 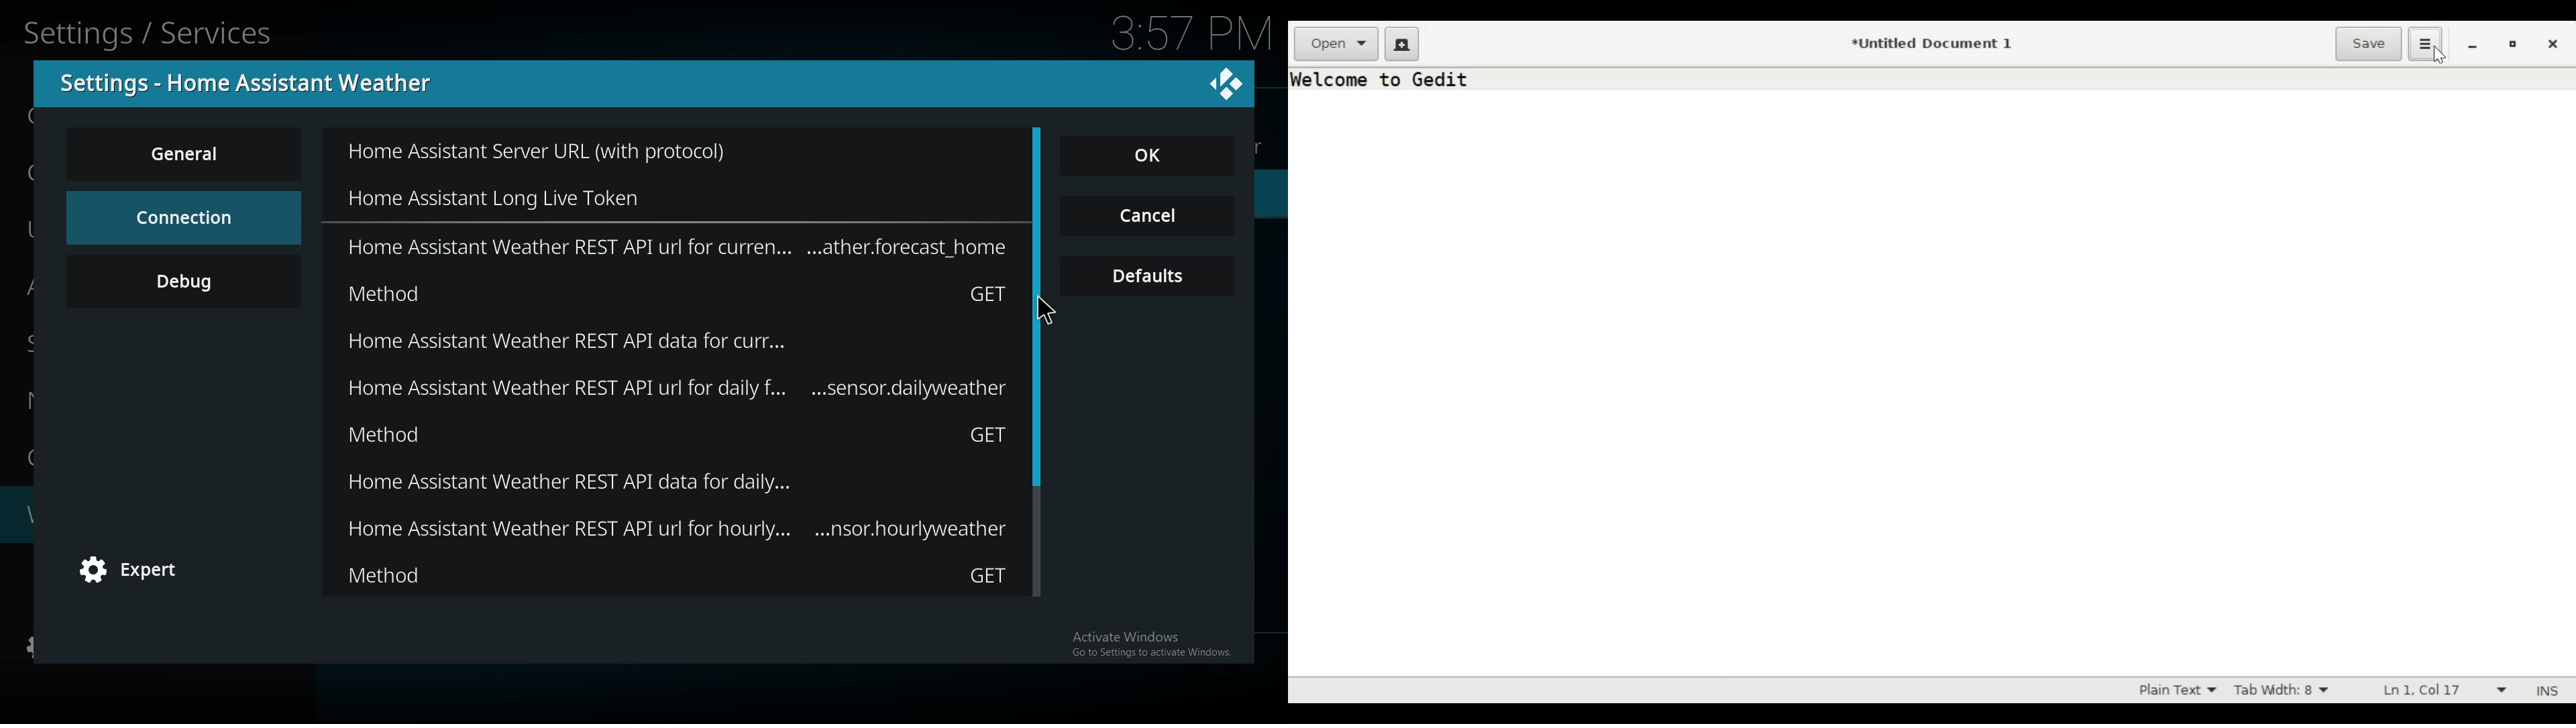 What do you see at coordinates (2543, 690) in the screenshot?
I see `INS` at bounding box center [2543, 690].